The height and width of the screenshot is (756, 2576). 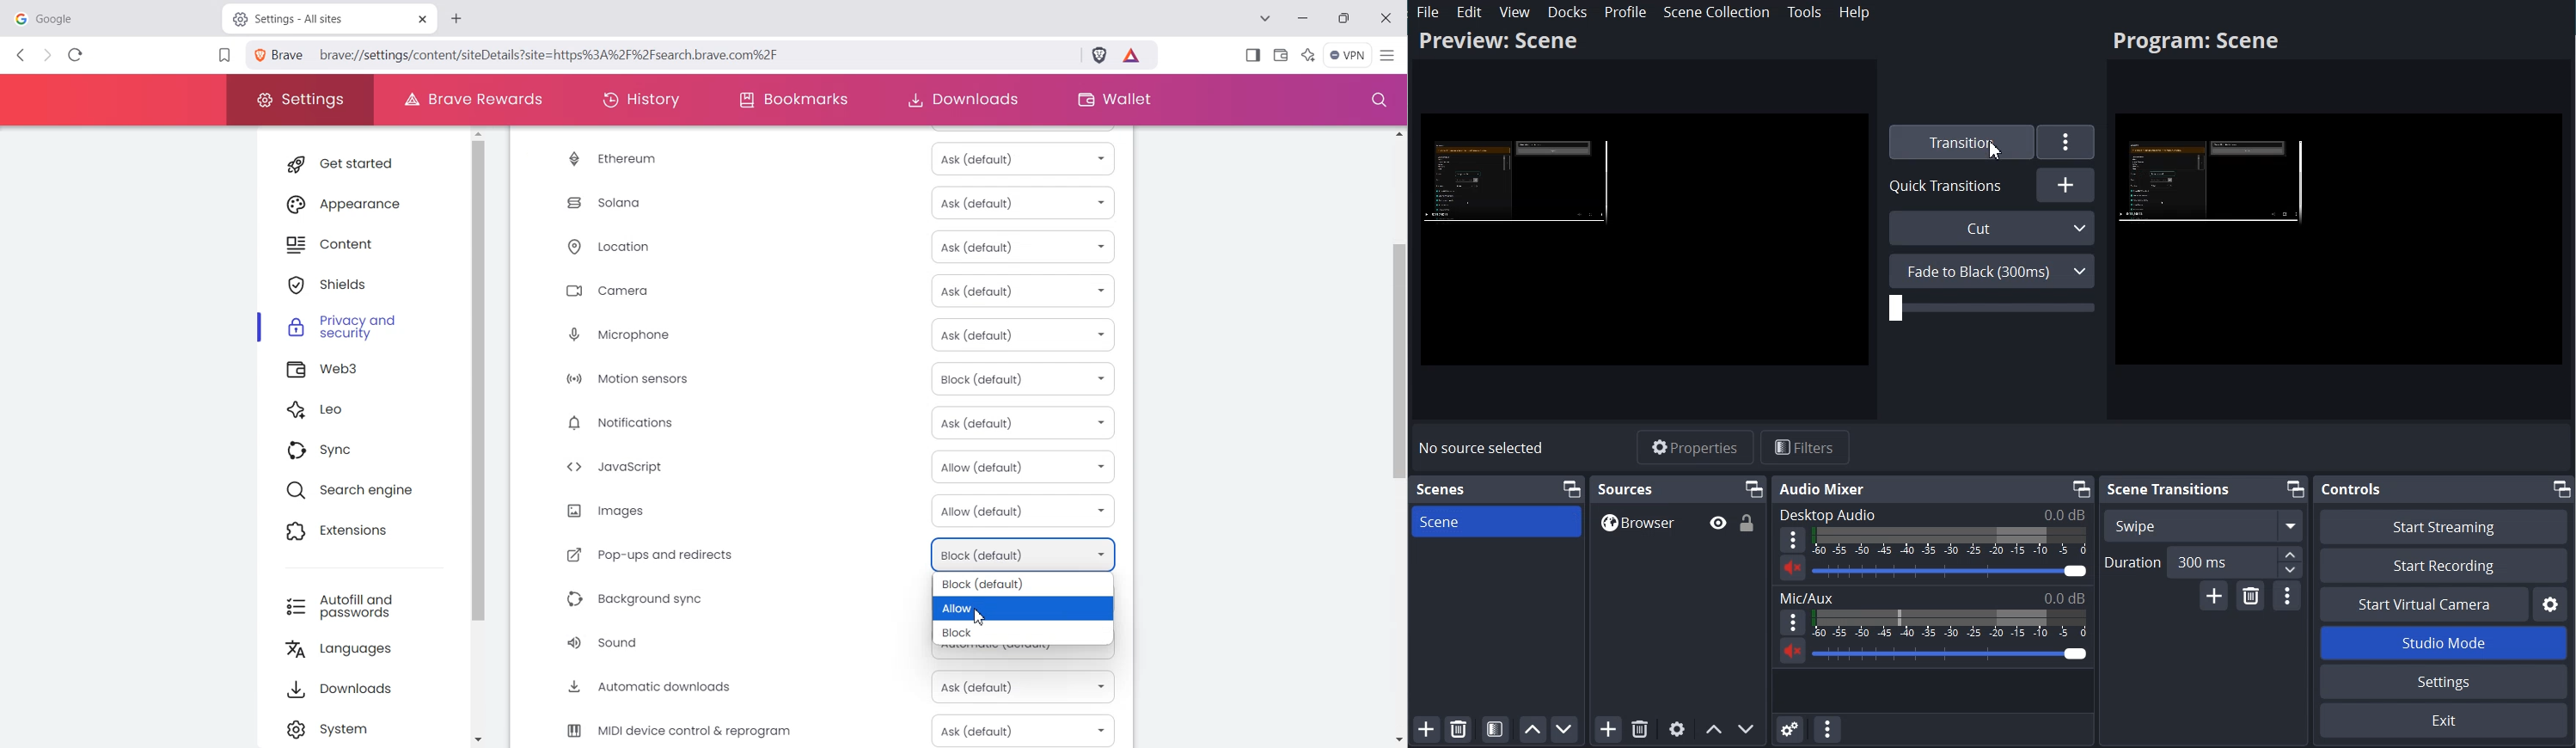 I want to click on Start Streaming, so click(x=2443, y=525).